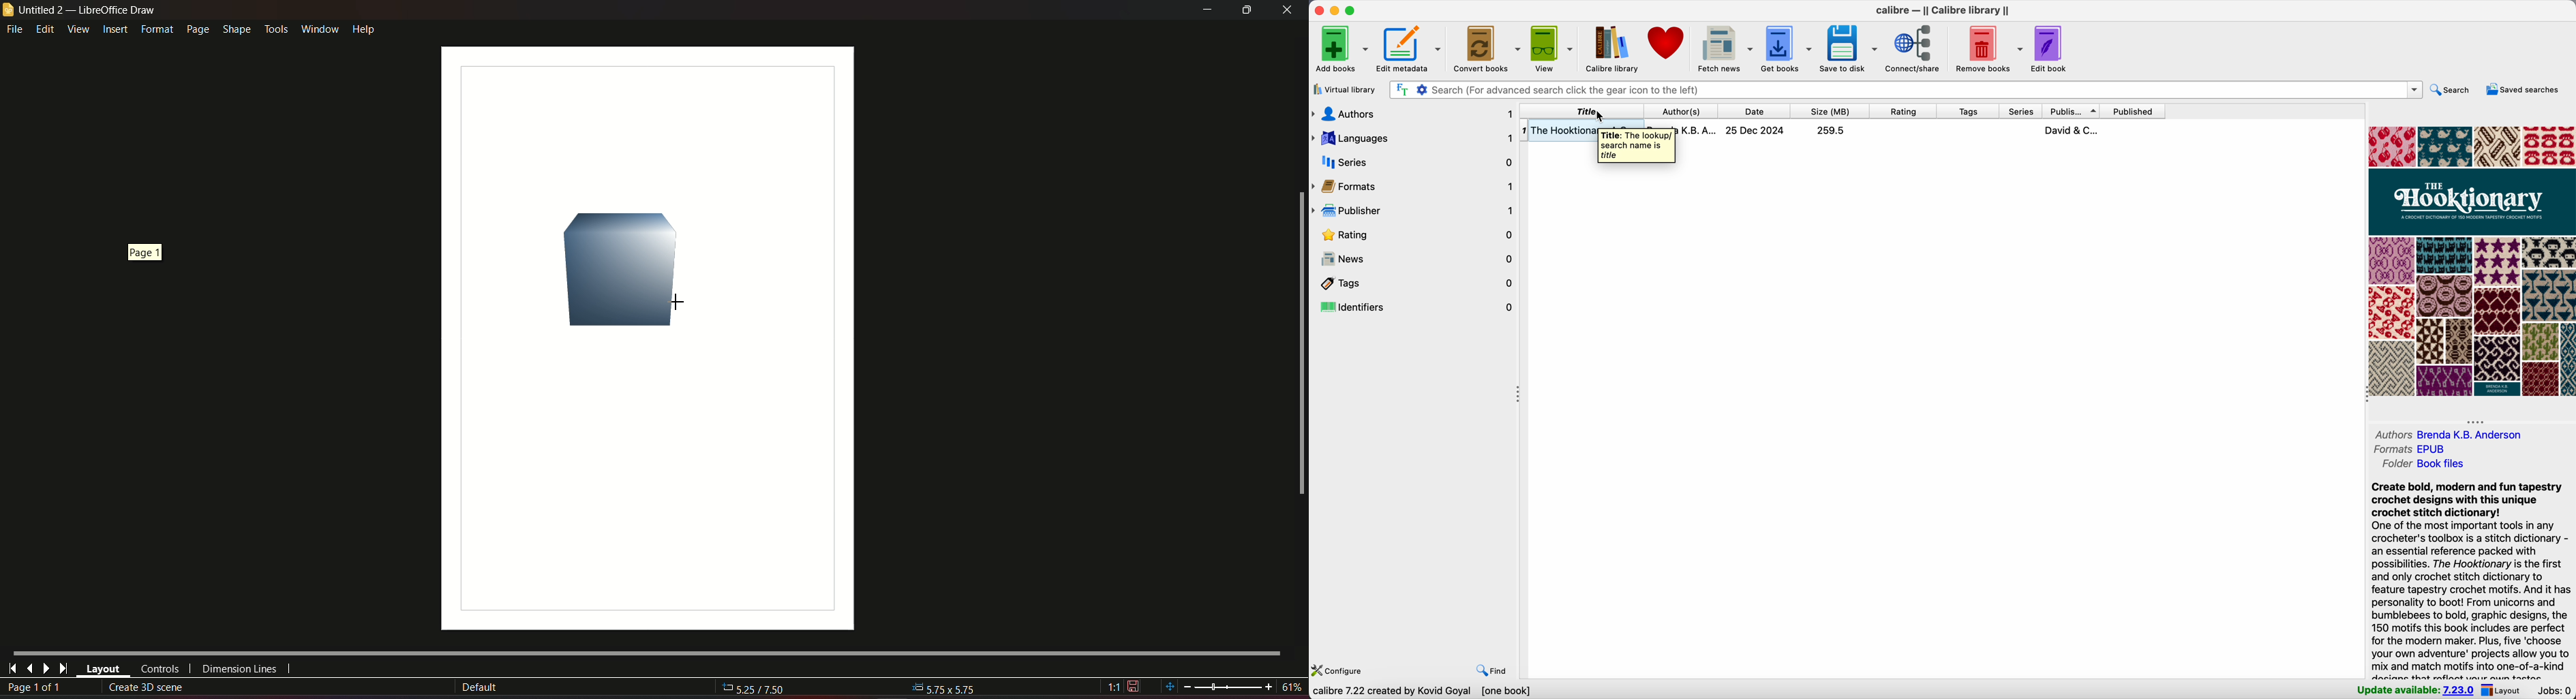  Describe the element at coordinates (1558, 132) in the screenshot. I see `The Hooktion` at that location.